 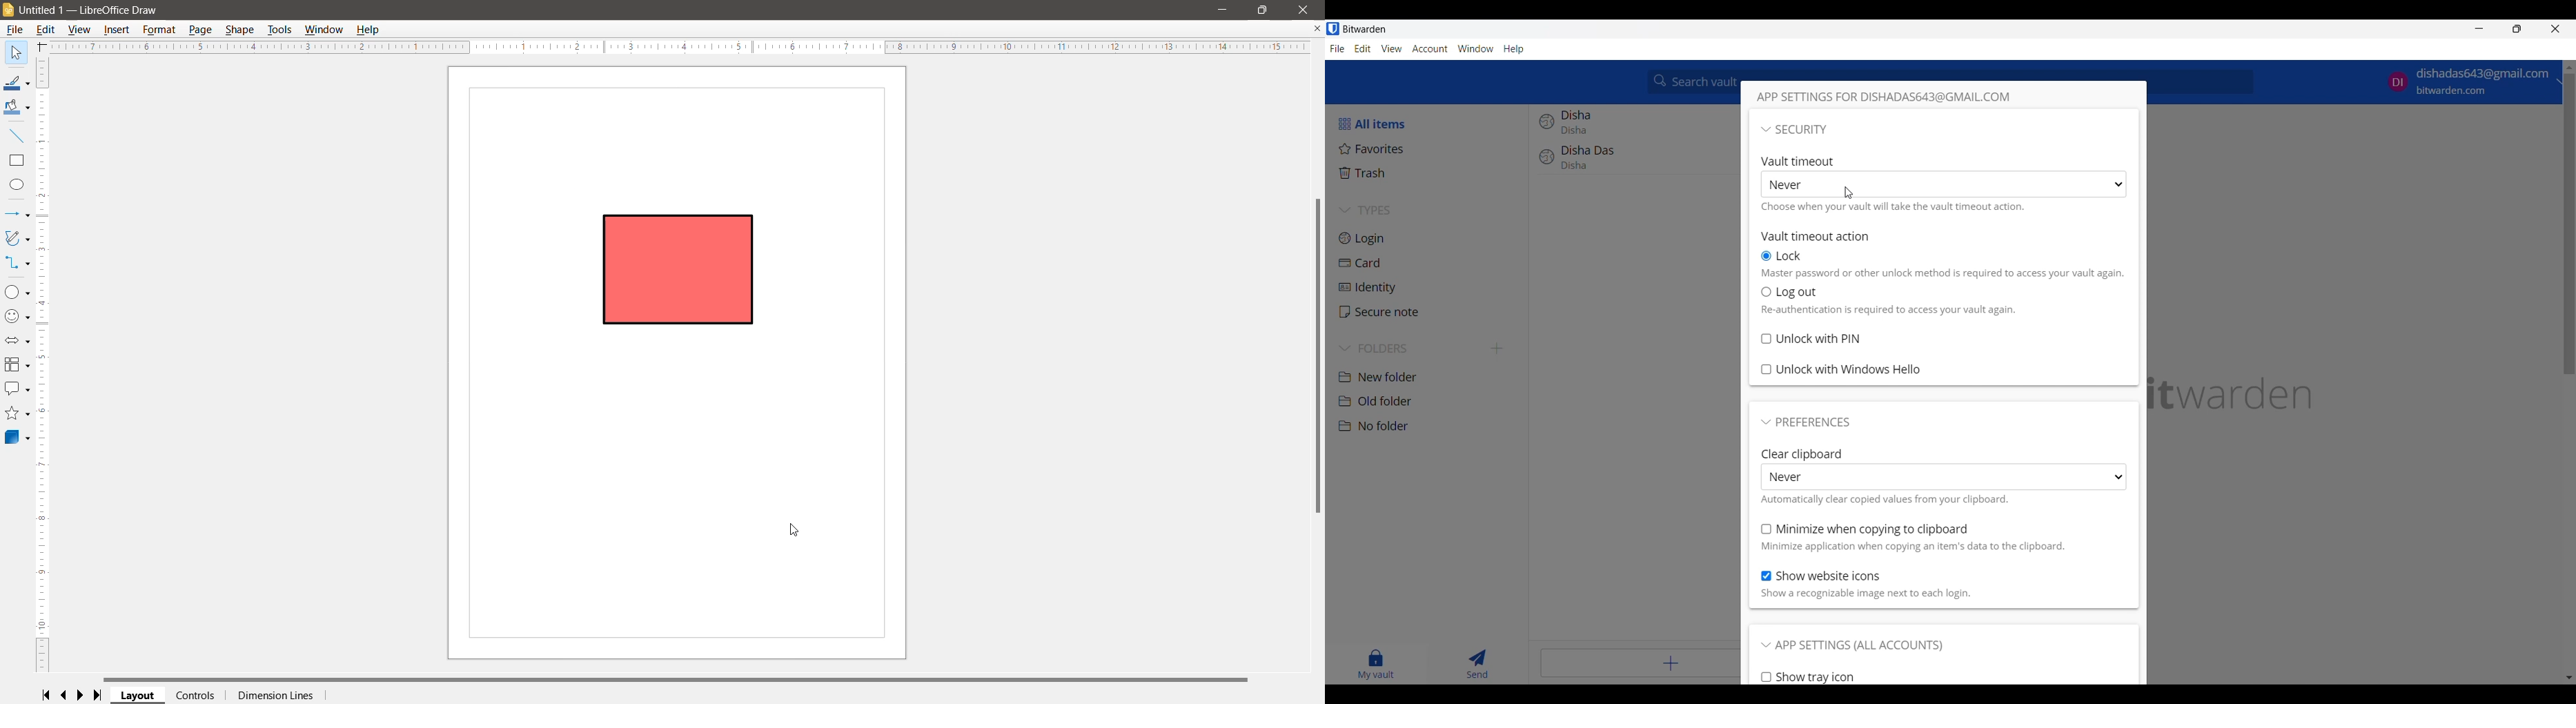 What do you see at coordinates (1304, 10) in the screenshot?
I see `Close` at bounding box center [1304, 10].